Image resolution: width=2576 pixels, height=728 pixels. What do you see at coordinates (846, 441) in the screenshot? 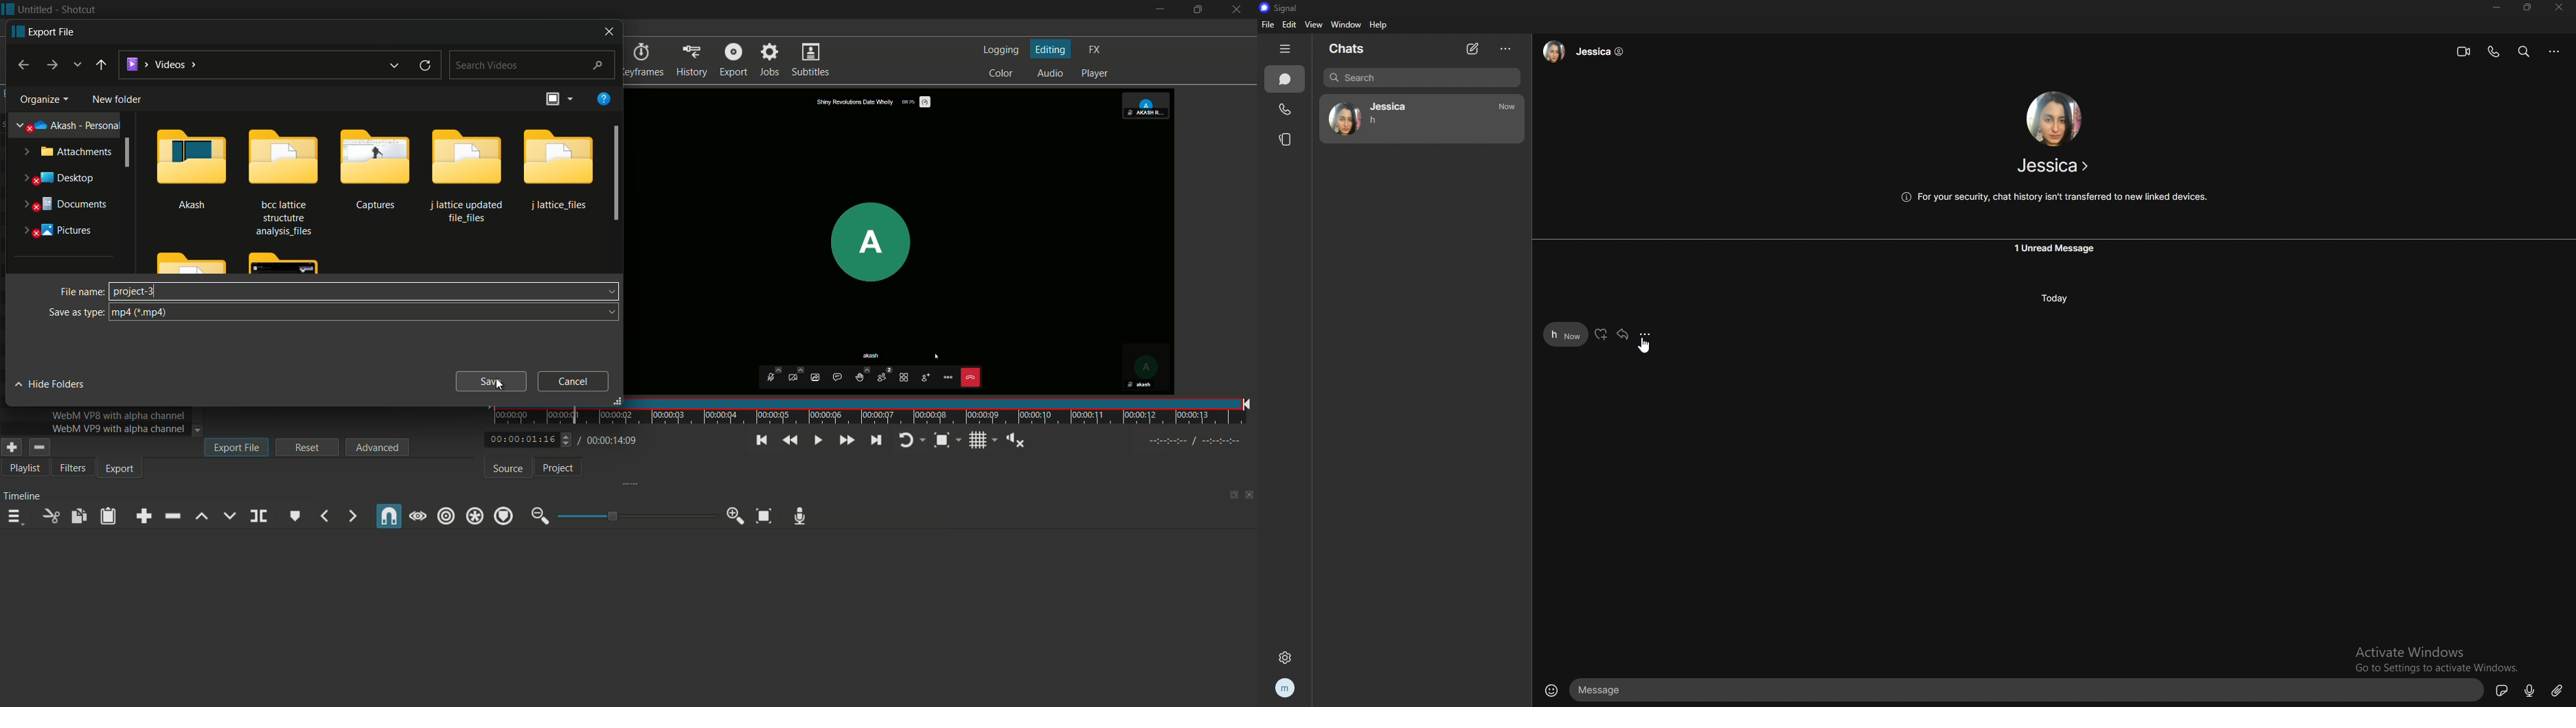
I see `play quickly forward` at bounding box center [846, 441].